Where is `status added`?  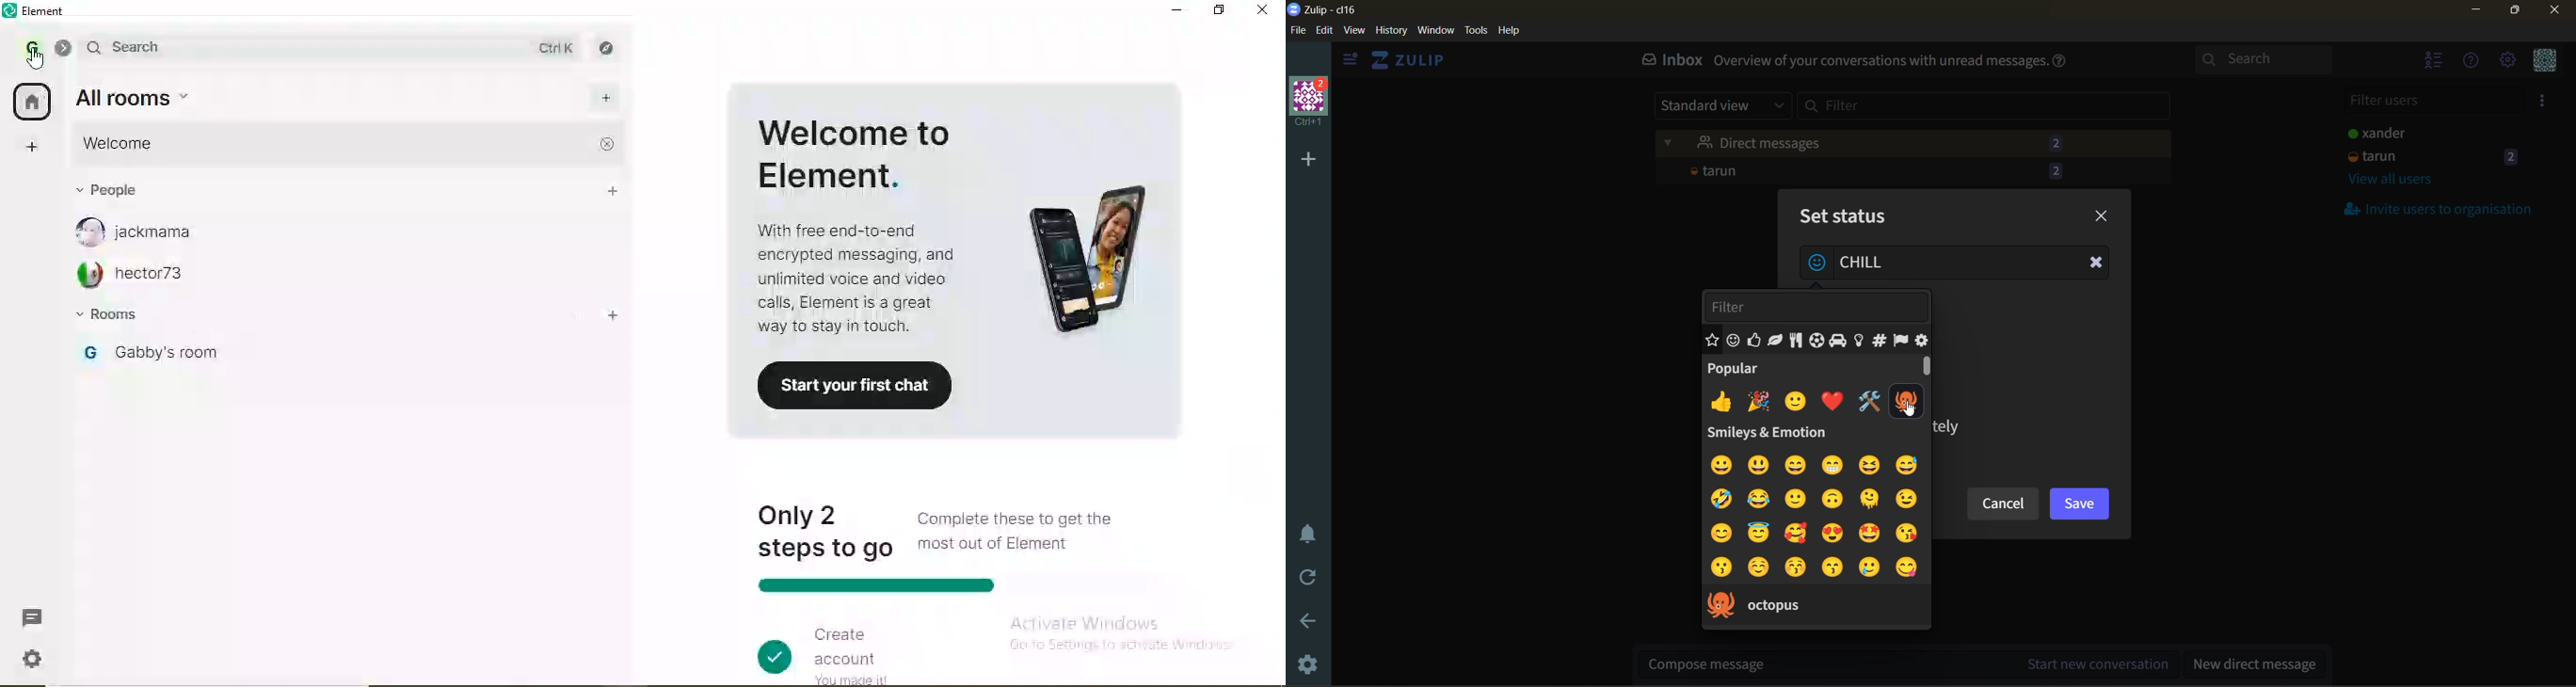
status added is located at coordinates (1861, 262).